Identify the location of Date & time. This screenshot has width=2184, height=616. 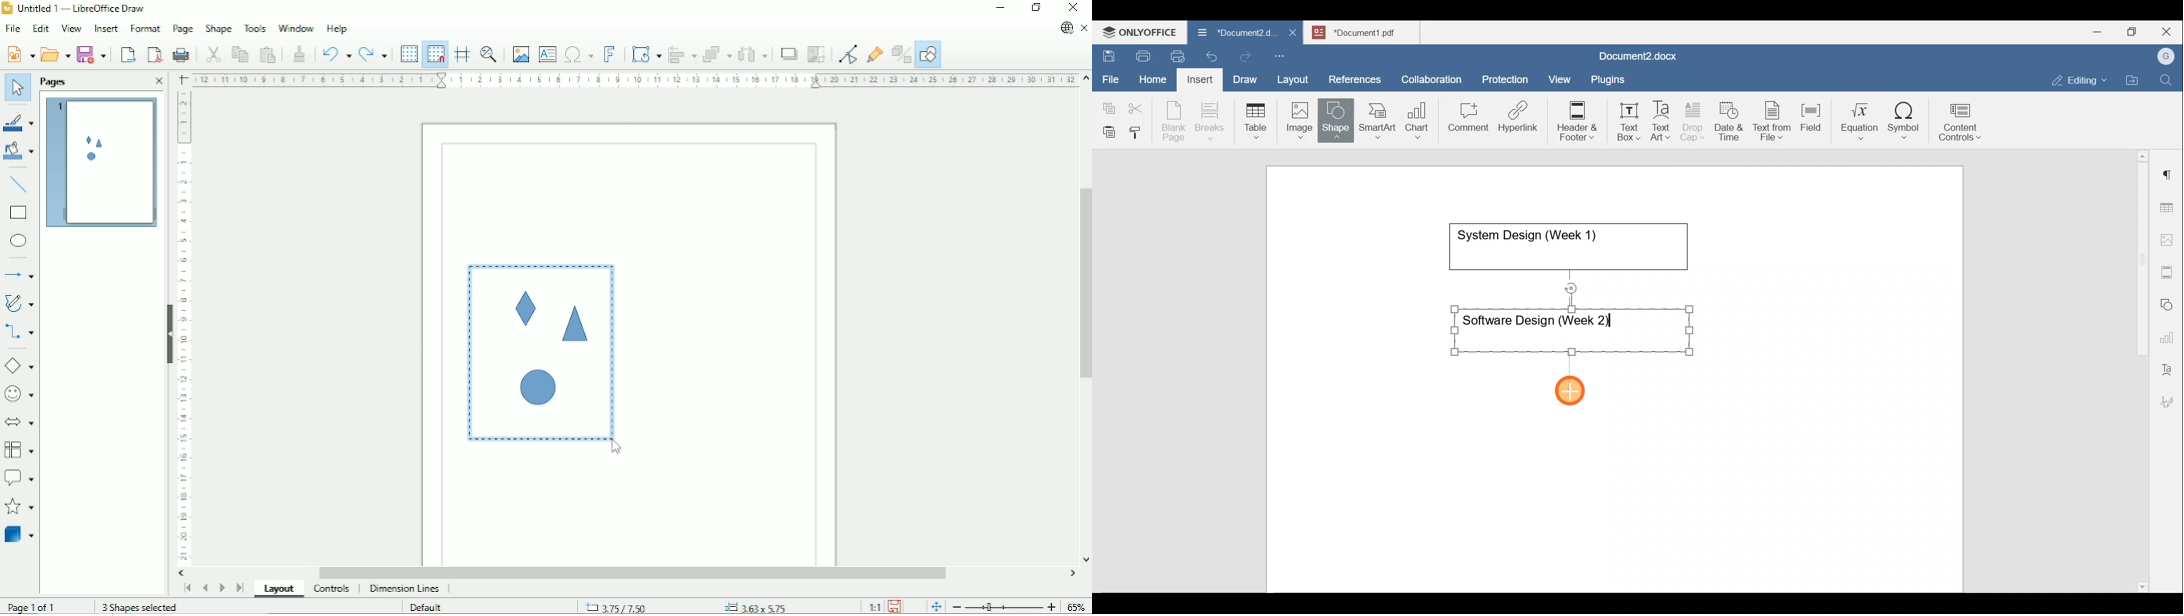
(1730, 119).